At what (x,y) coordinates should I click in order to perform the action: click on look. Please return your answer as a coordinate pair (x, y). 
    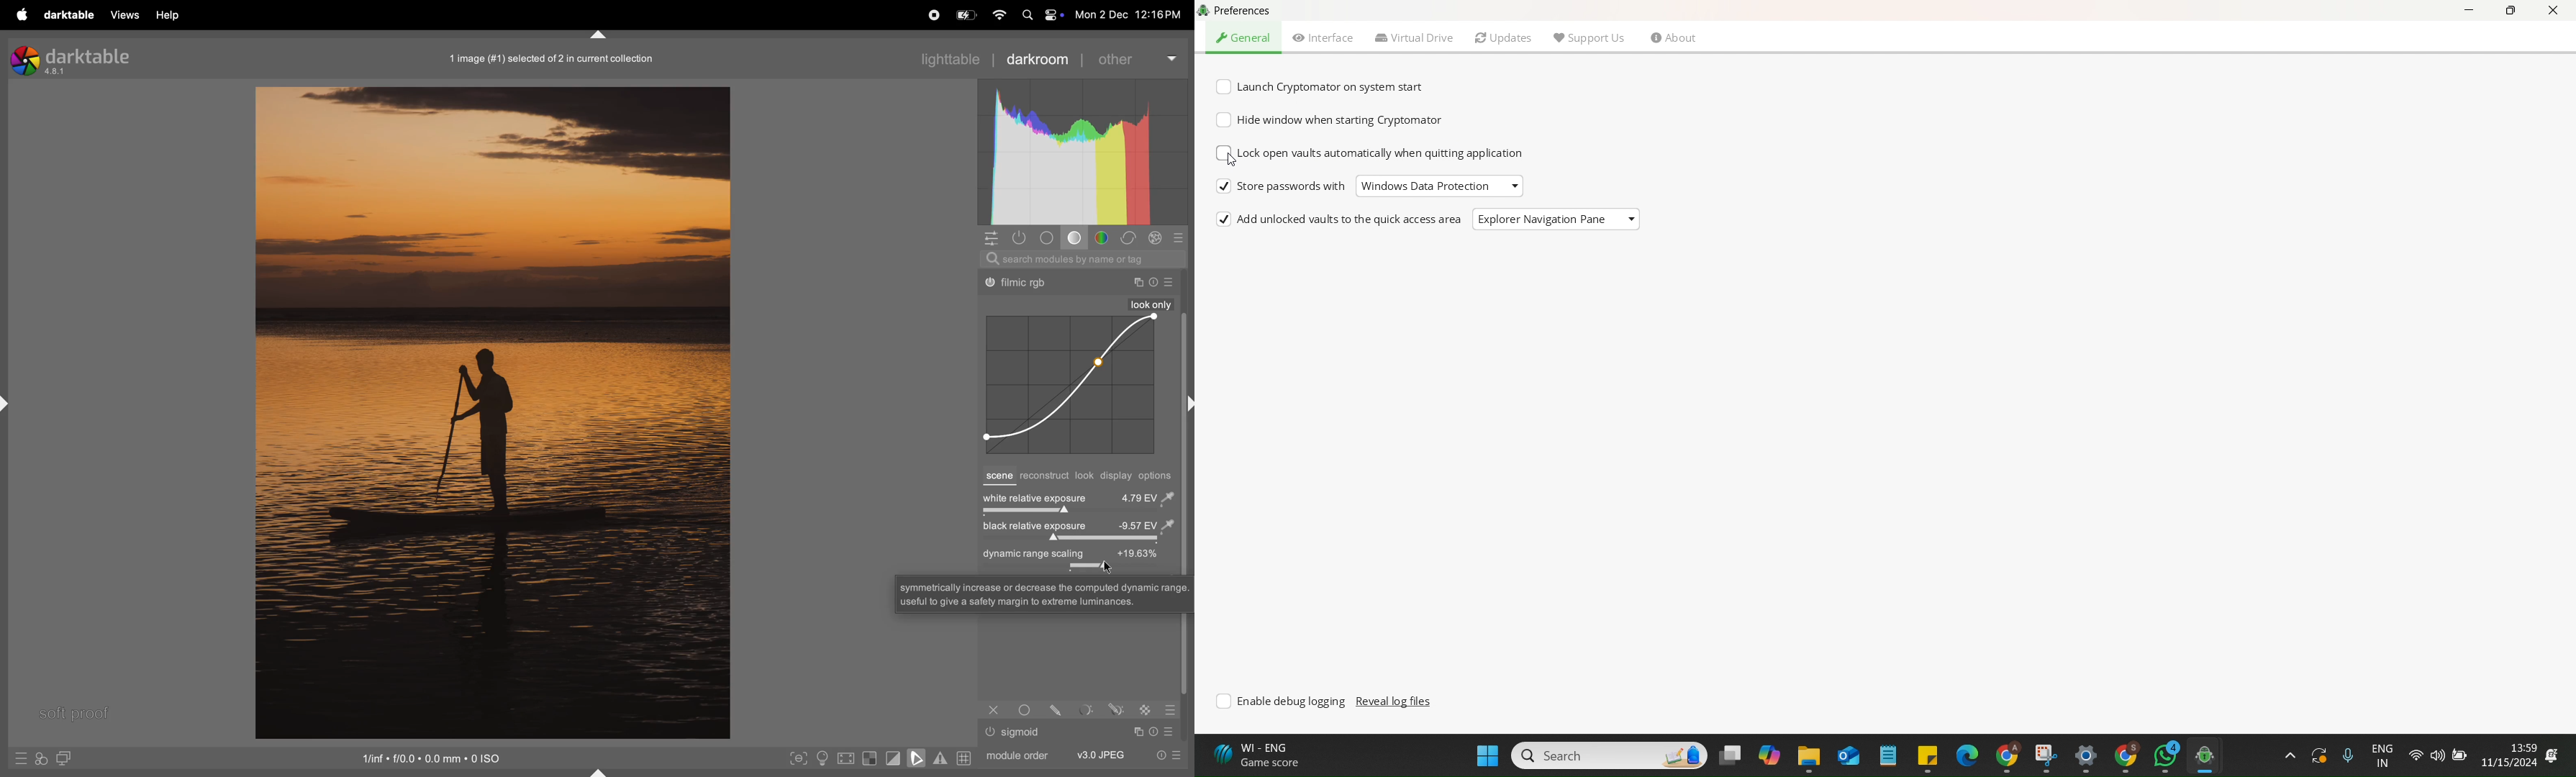
    Looking at the image, I should click on (1086, 475).